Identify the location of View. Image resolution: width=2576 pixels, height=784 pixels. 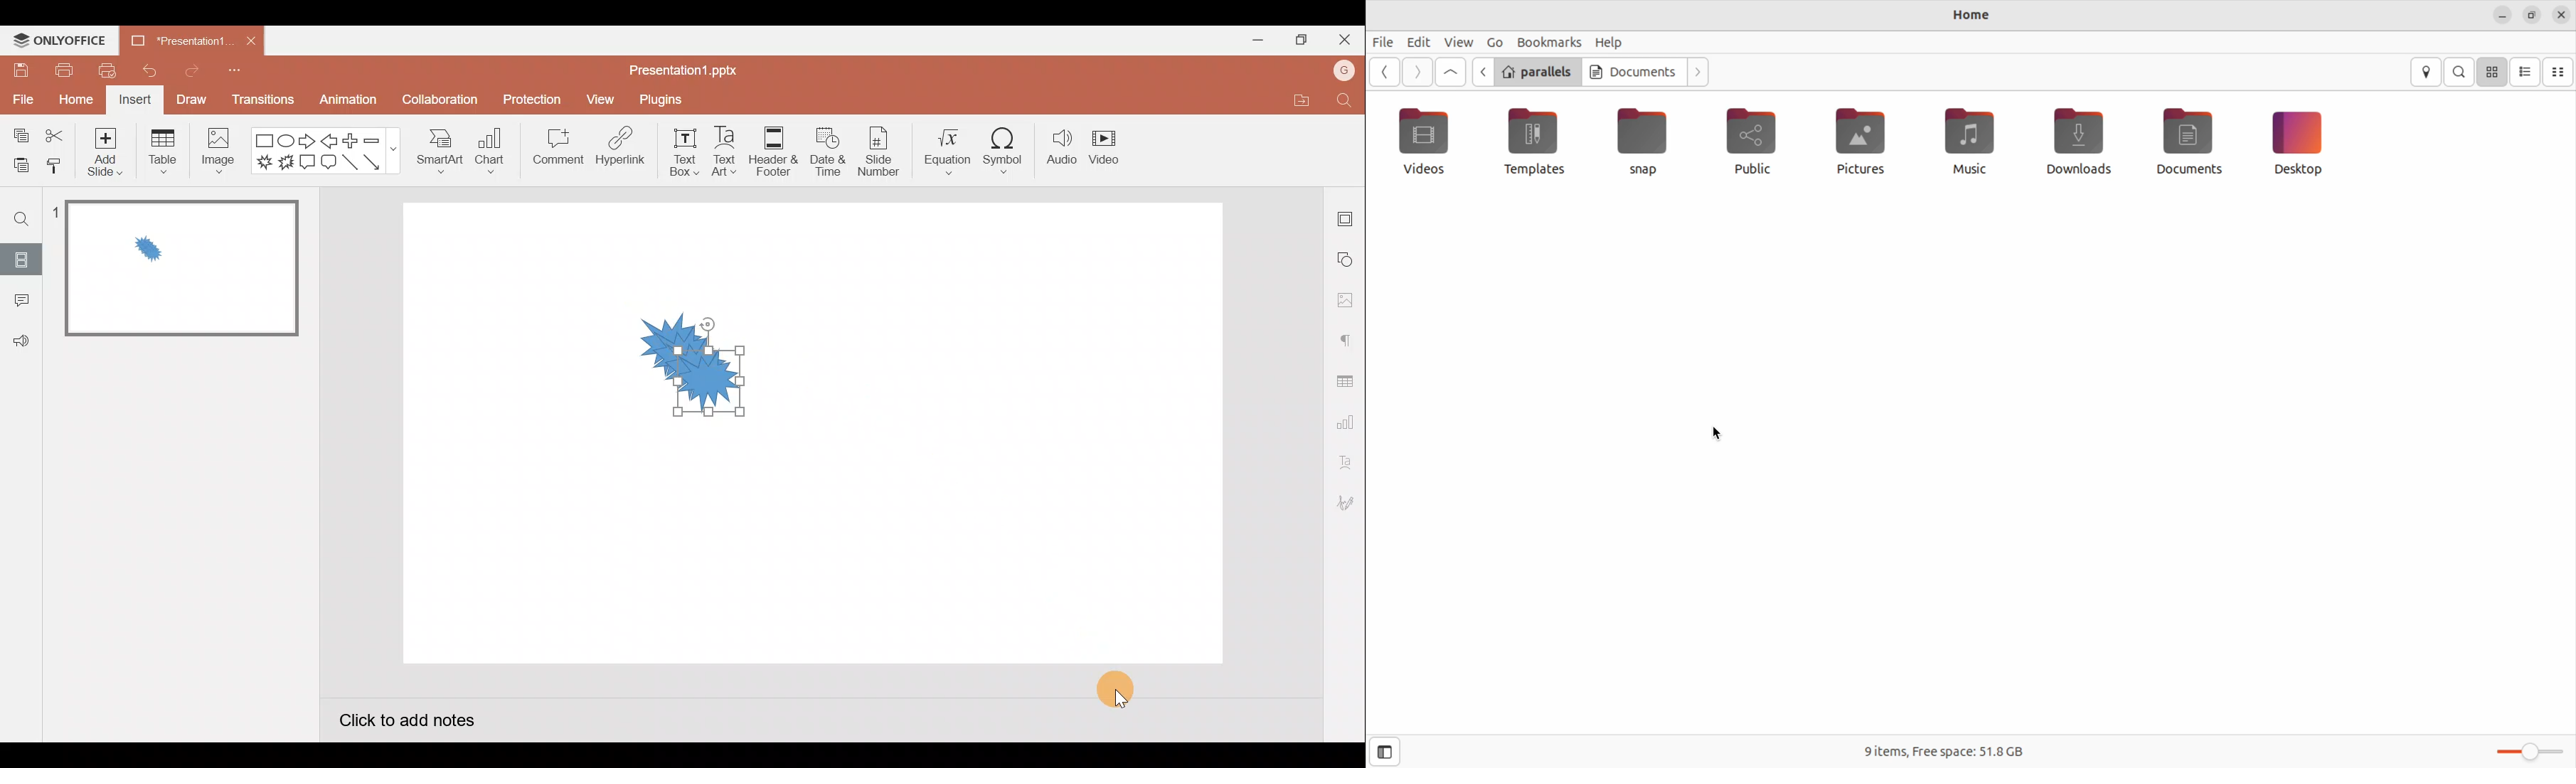
(599, 98).